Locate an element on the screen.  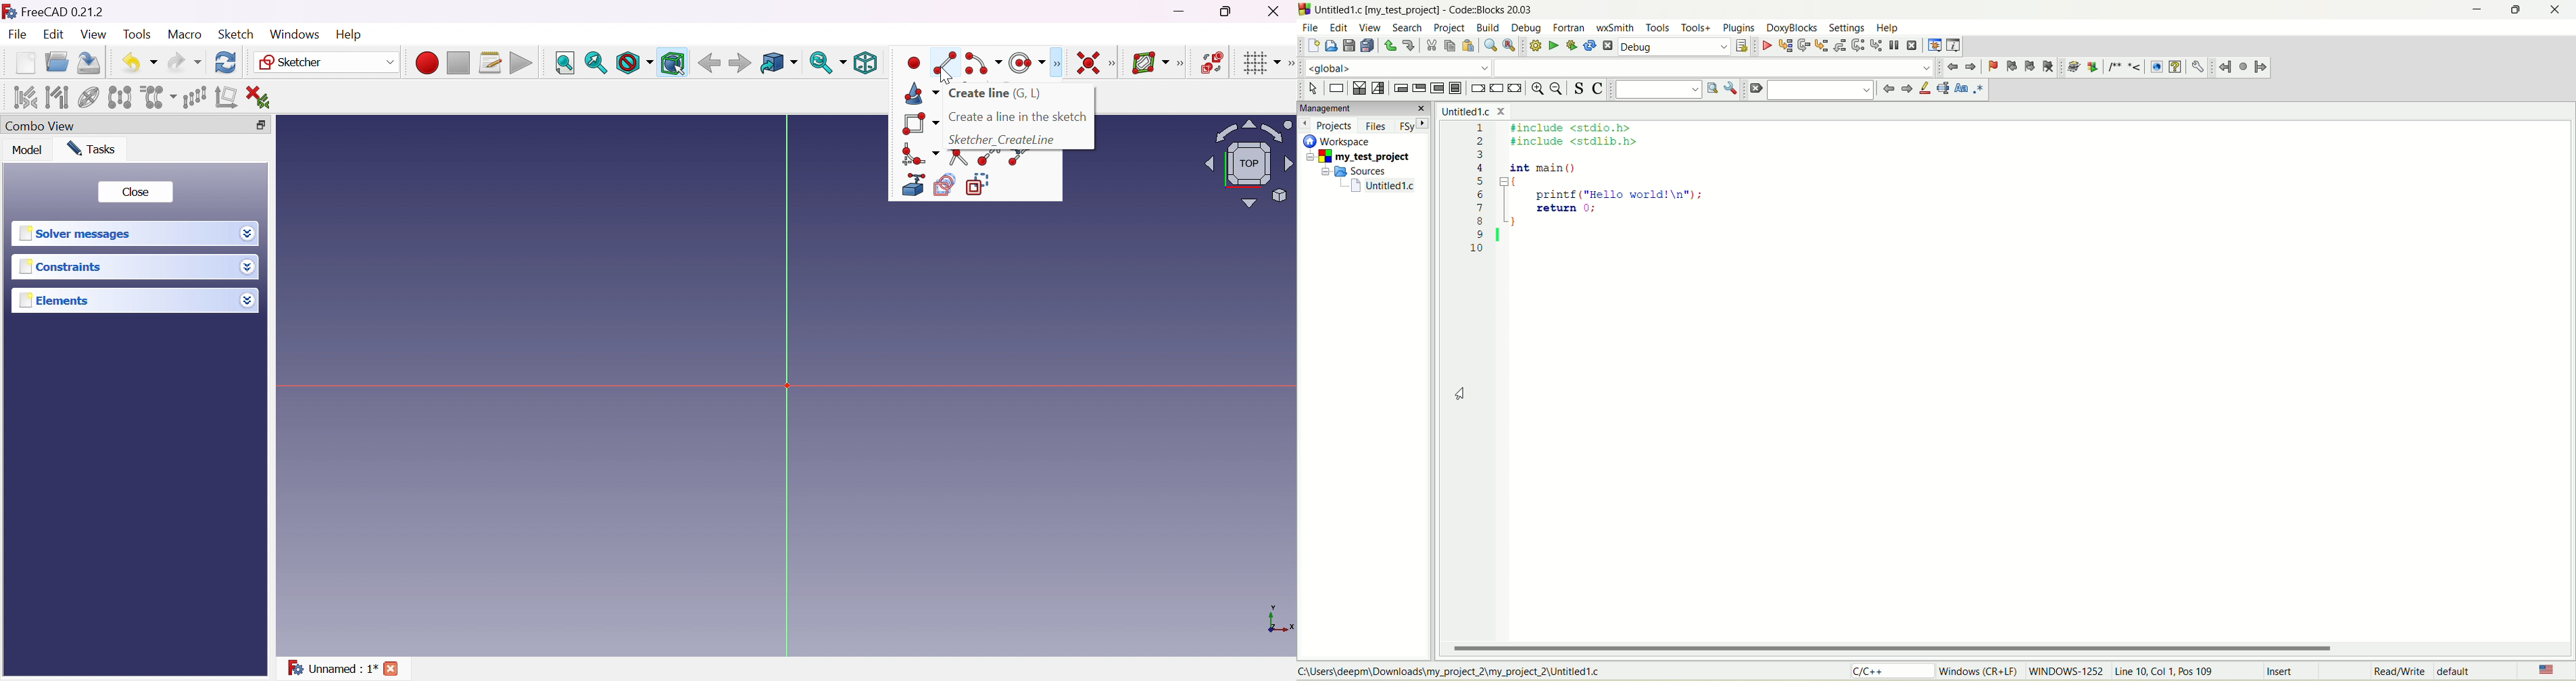
jump back is located at coordinates (1950, 68).